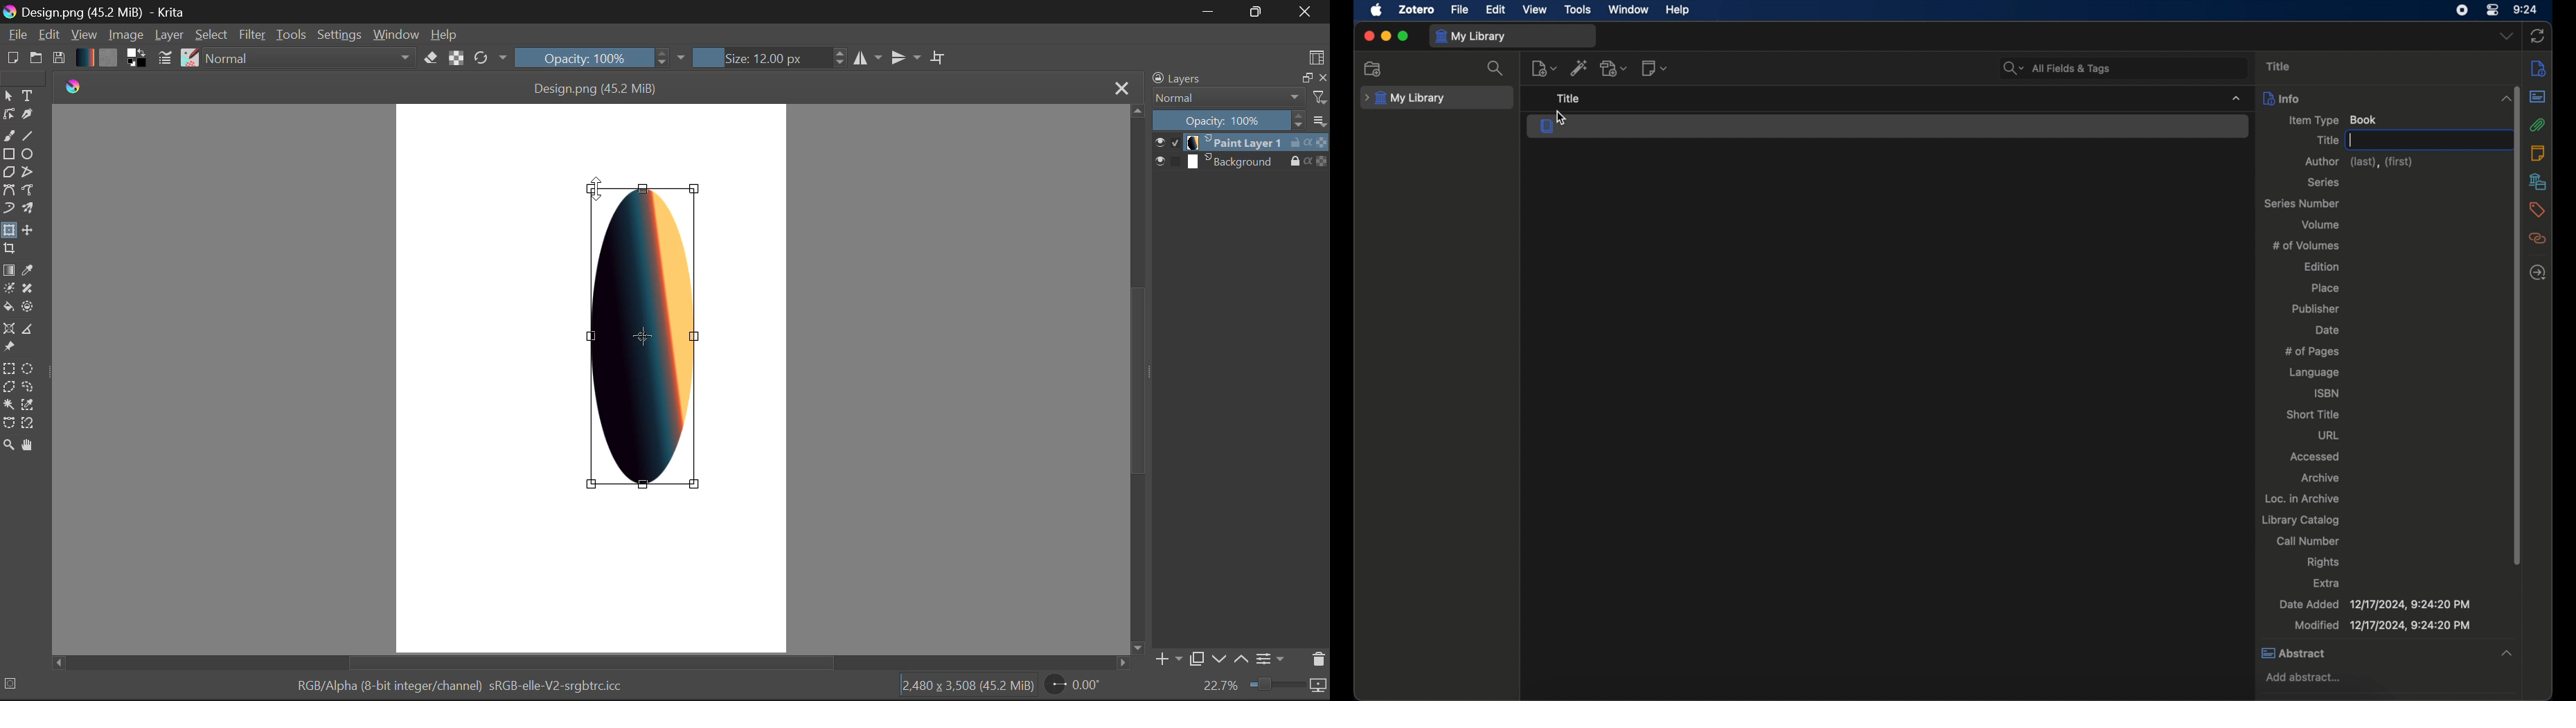 The image size is (2576, 728). What do you see at coordinates (2300, 521) in the screenshot?
I see `library catalog` at bounding box center [2300, 521].